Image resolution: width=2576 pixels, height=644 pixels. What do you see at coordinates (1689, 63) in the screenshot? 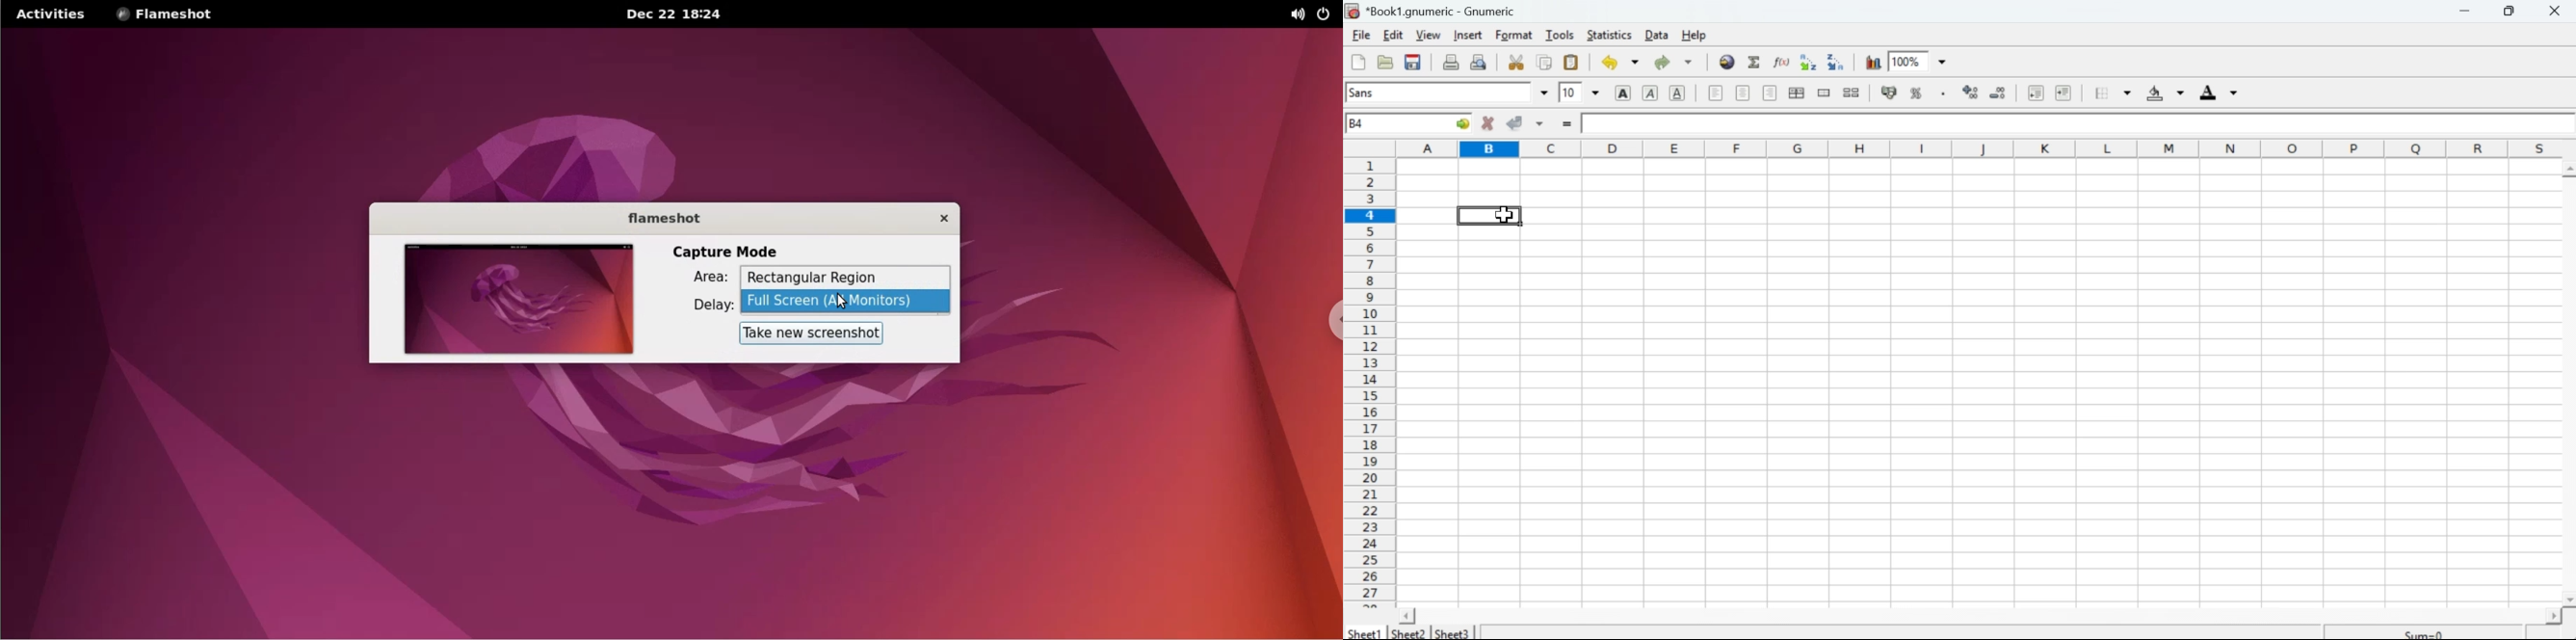
I see `down` at bounding box center [1689, 63].